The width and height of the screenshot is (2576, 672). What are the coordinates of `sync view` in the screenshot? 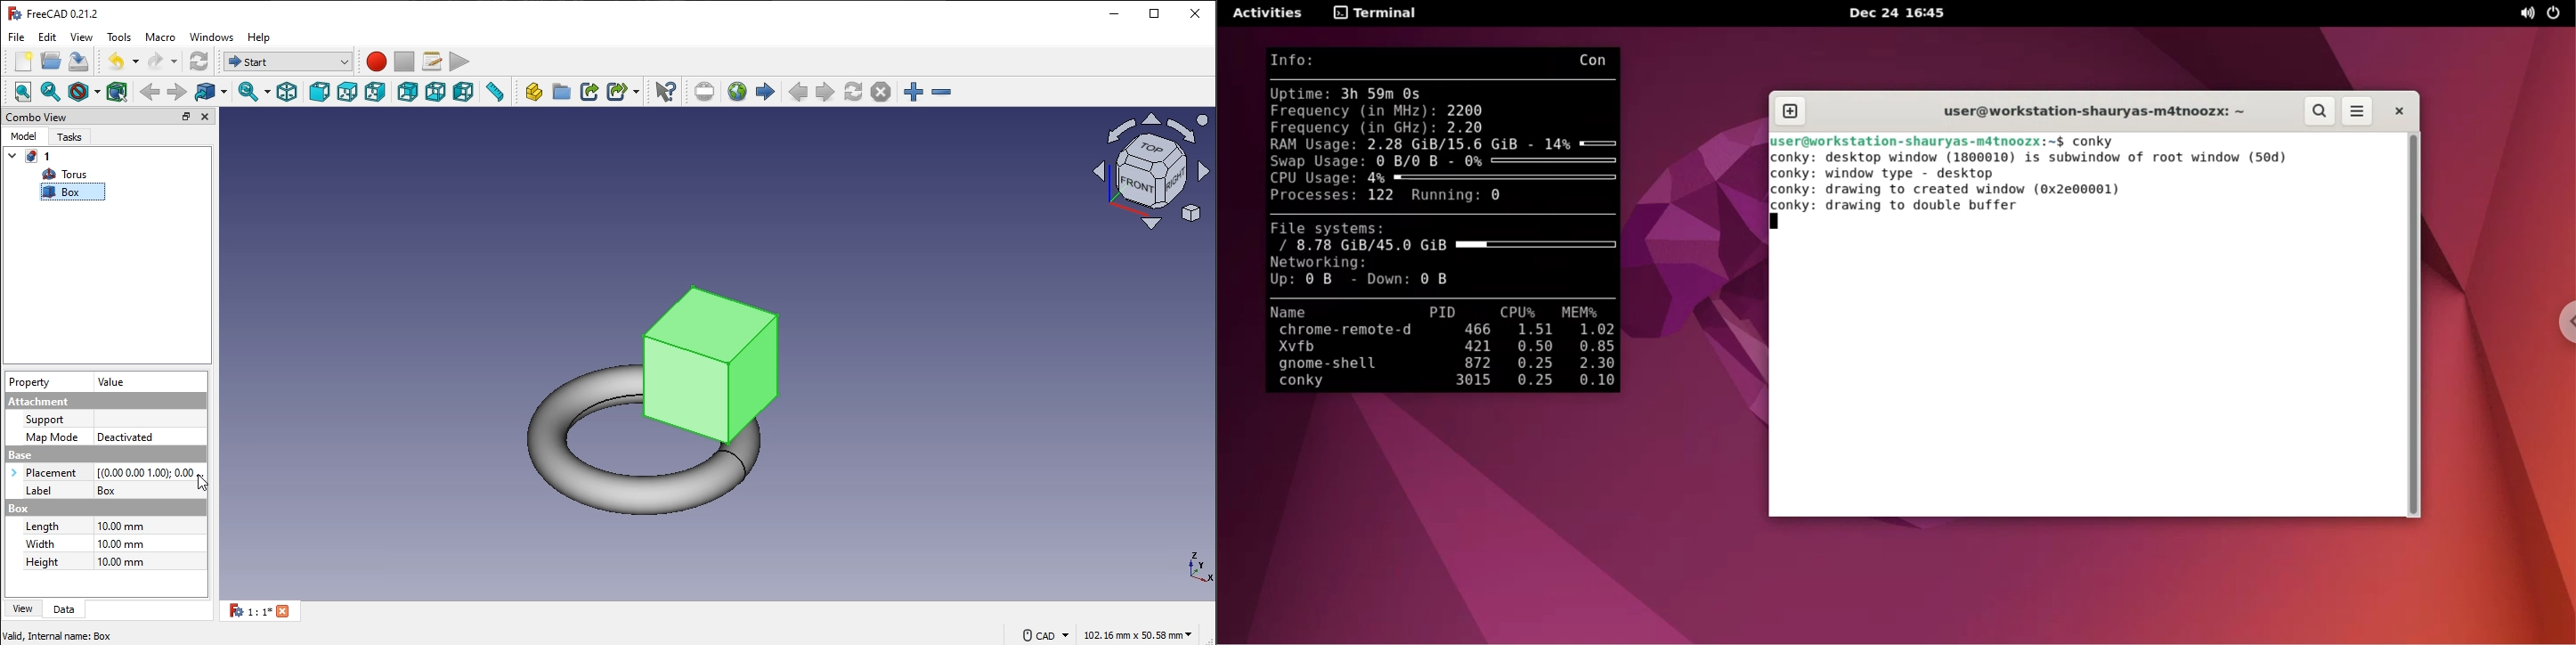 It's located at (254, 92).